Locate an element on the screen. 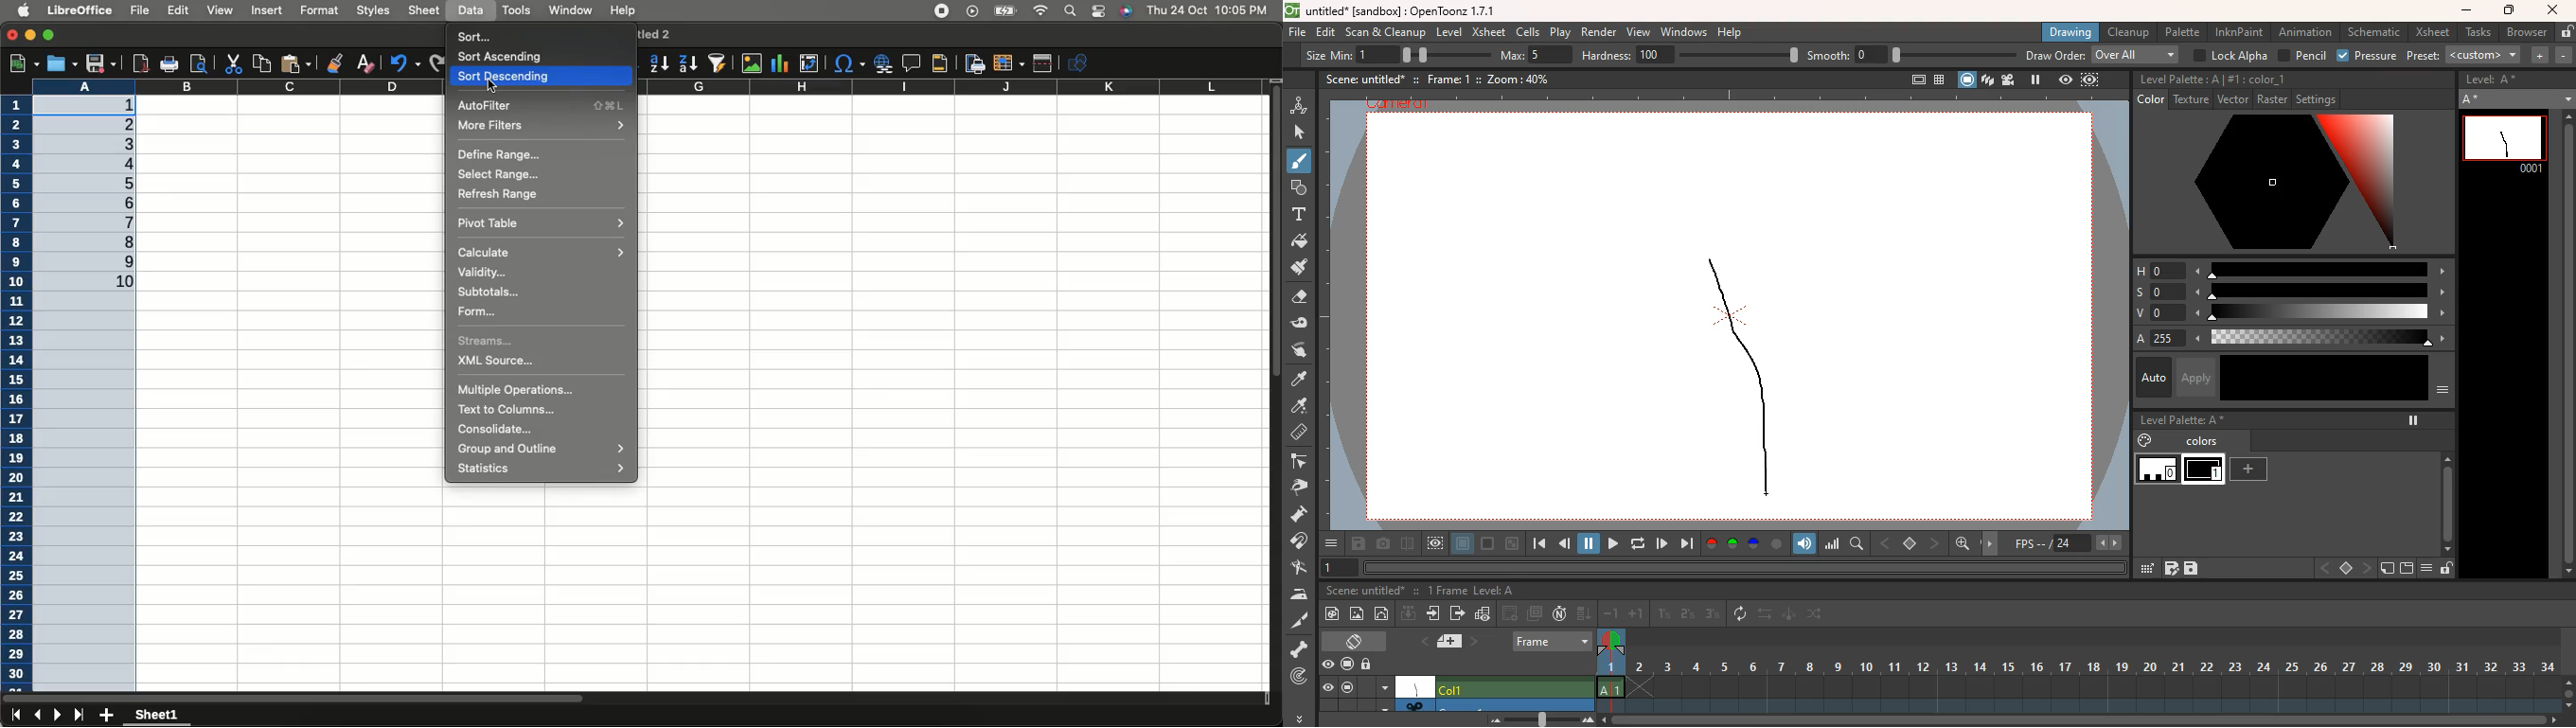 This screenshot has height=728, width=2576. divide is located at coordinates (1407, 542).